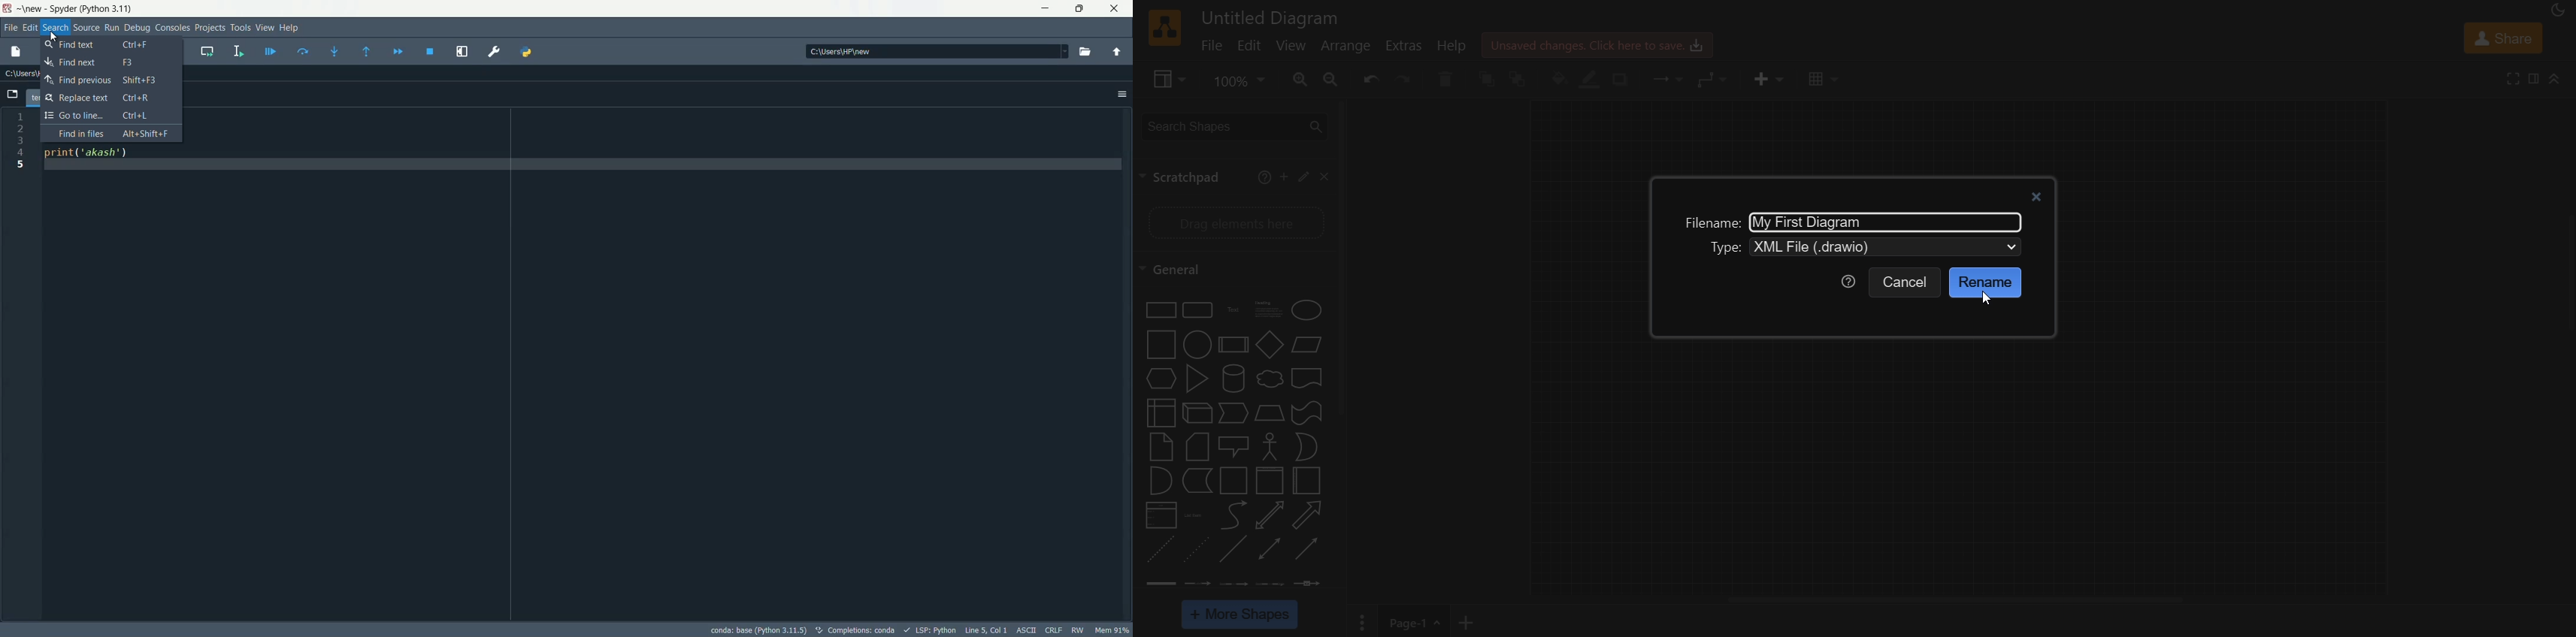 This screenshot has height=644, width=2576. What do you see at coordinates (110, 45) in the screenshot?
I see `Find text` at bounding box center [110, 45].